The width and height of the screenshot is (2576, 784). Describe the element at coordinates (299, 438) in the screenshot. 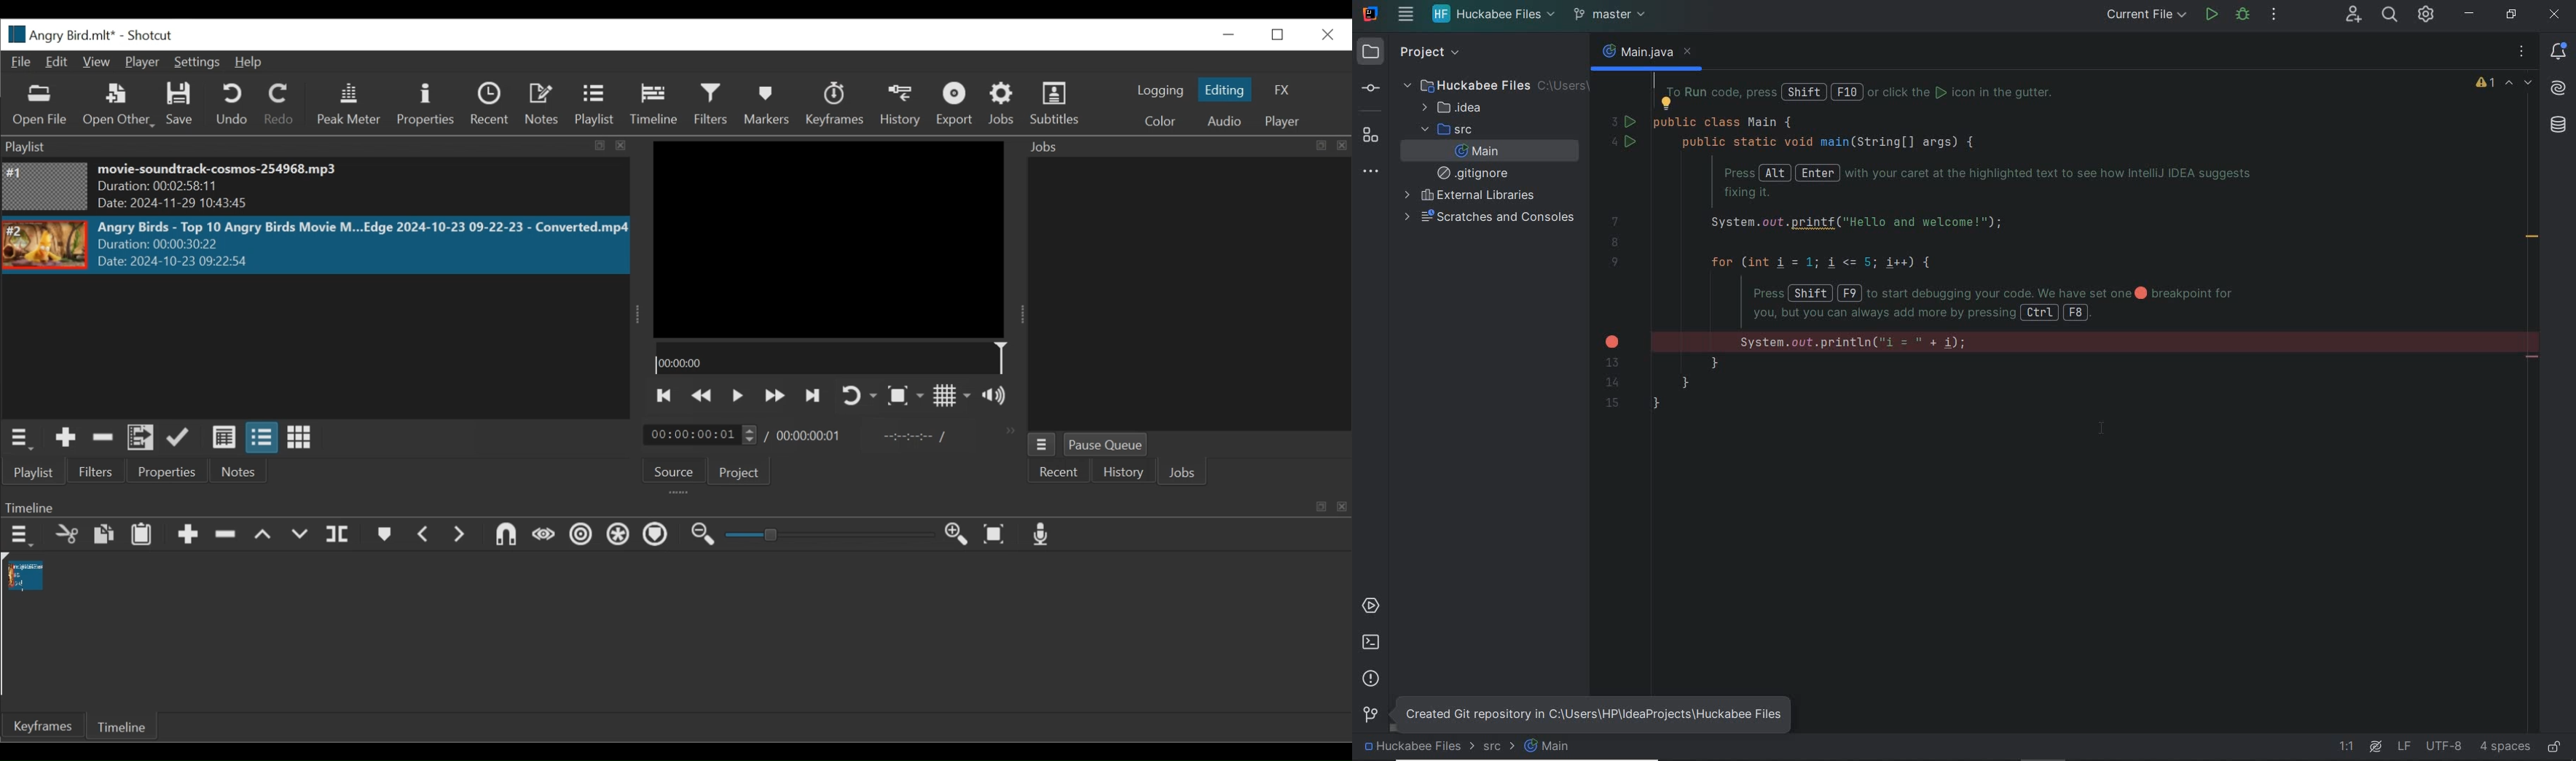

I see `View as icons` at that location.